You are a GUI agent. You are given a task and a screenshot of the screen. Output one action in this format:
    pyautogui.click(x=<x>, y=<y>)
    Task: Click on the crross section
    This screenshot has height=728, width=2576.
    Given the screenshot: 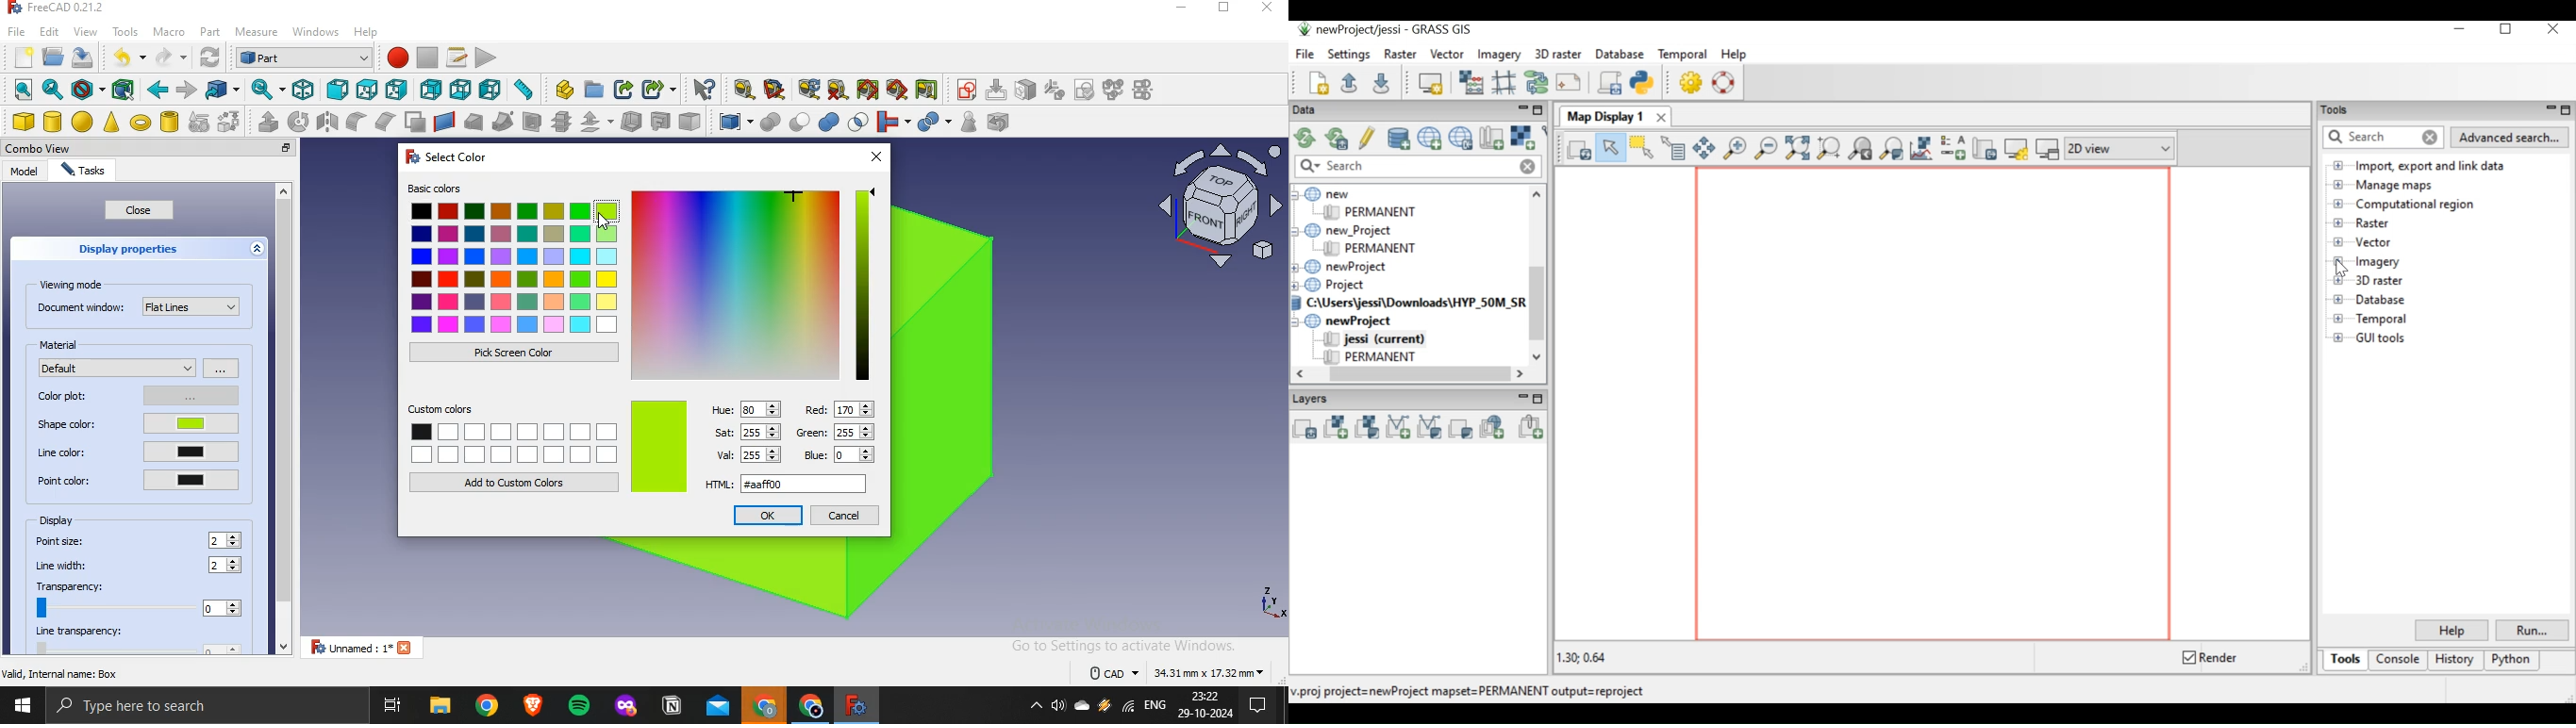 What is the action you would take?
    pyautogui.click(x=561, y=121)
    